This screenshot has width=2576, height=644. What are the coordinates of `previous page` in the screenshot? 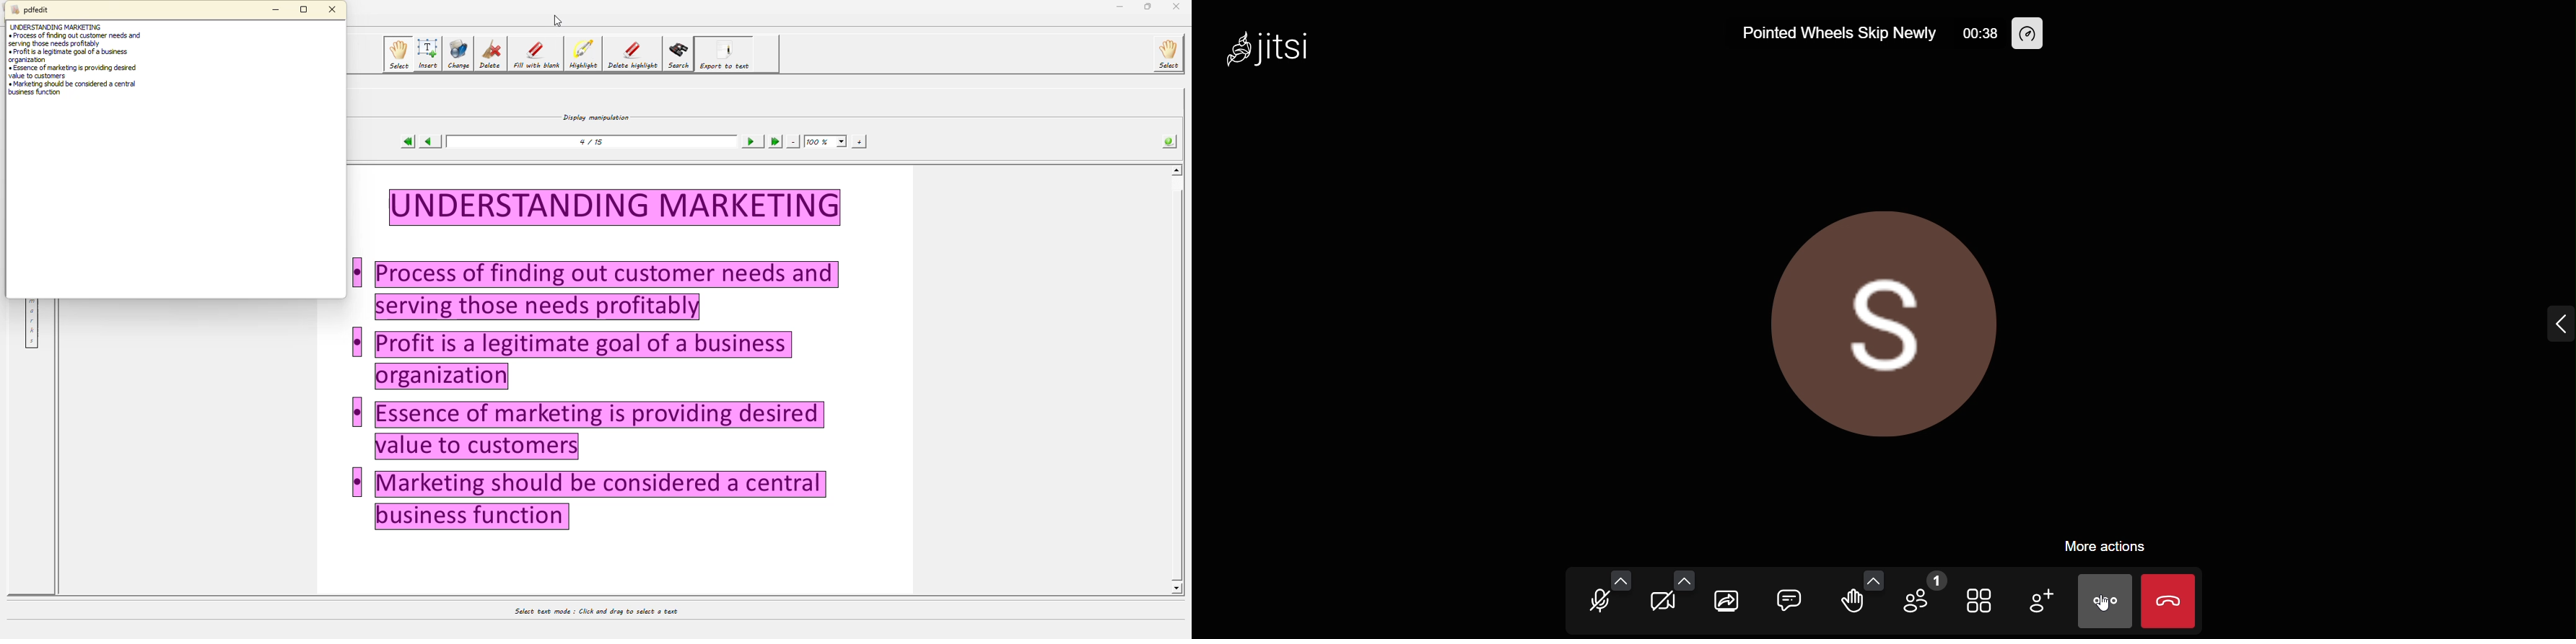 It's located at (429, 142).